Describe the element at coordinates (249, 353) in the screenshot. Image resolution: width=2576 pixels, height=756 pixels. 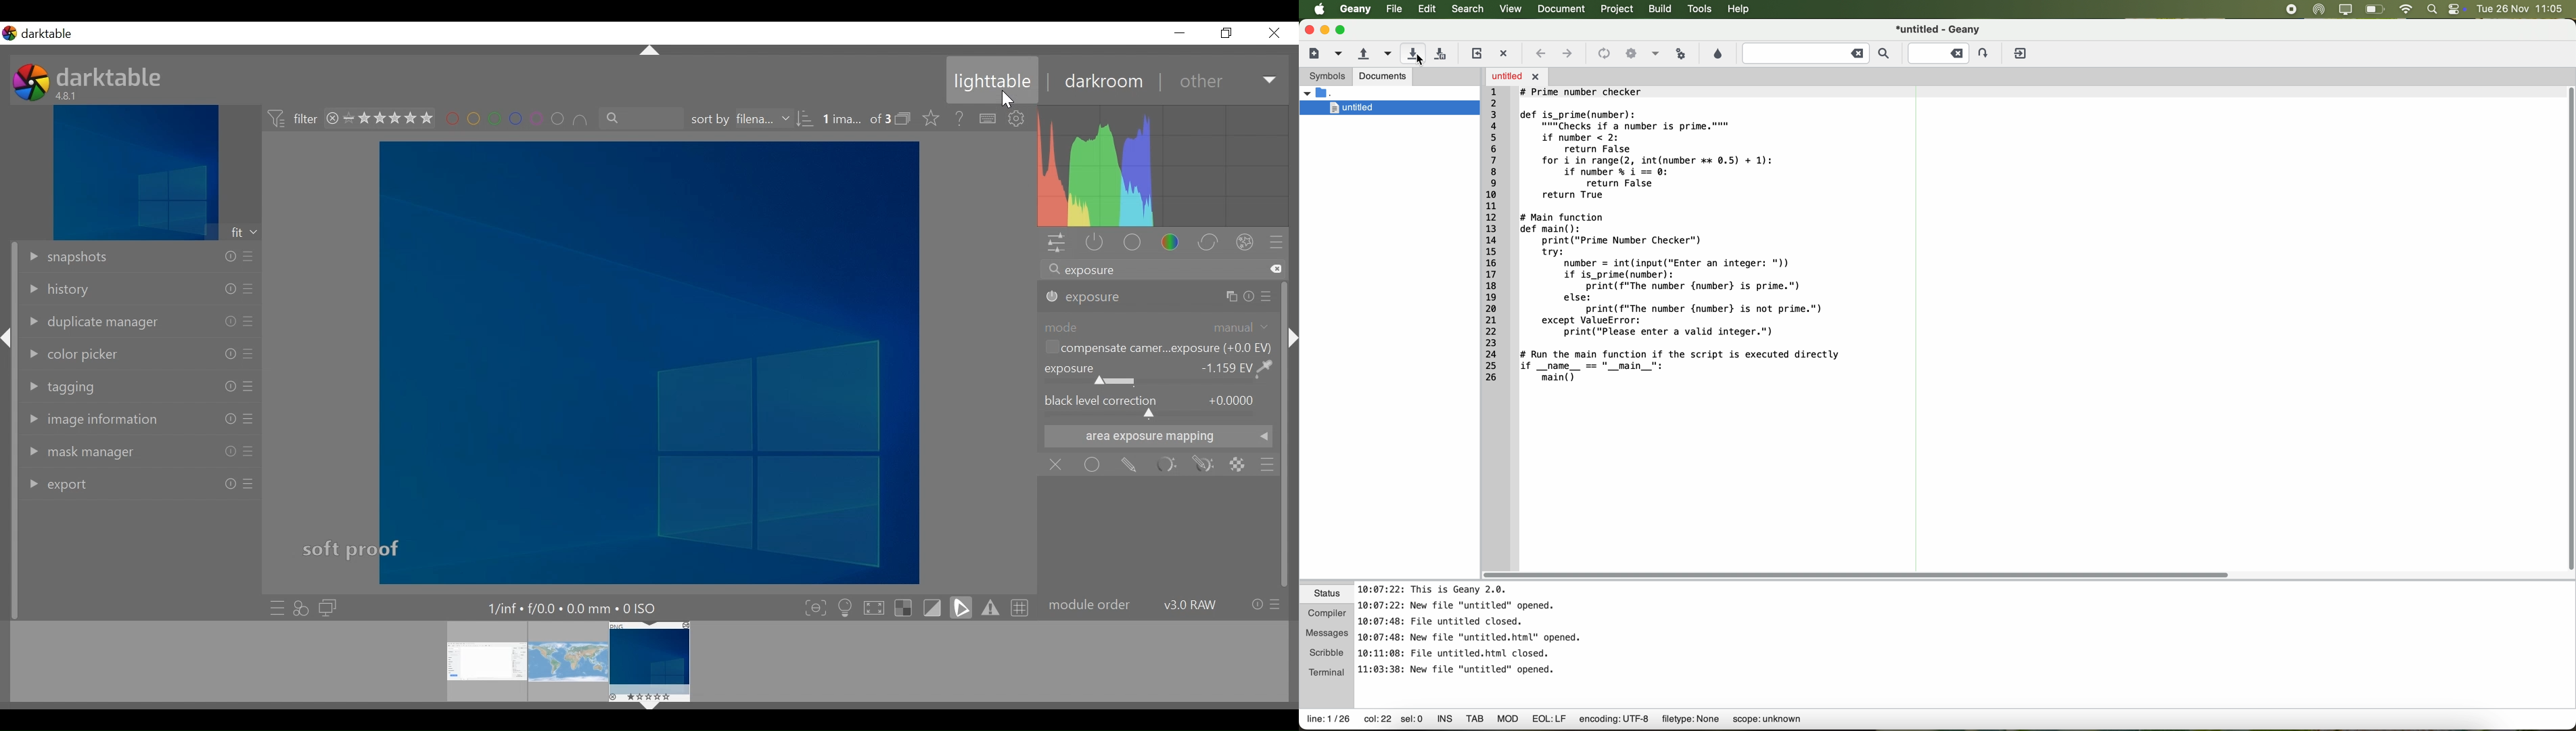
I see `presets` at that location.